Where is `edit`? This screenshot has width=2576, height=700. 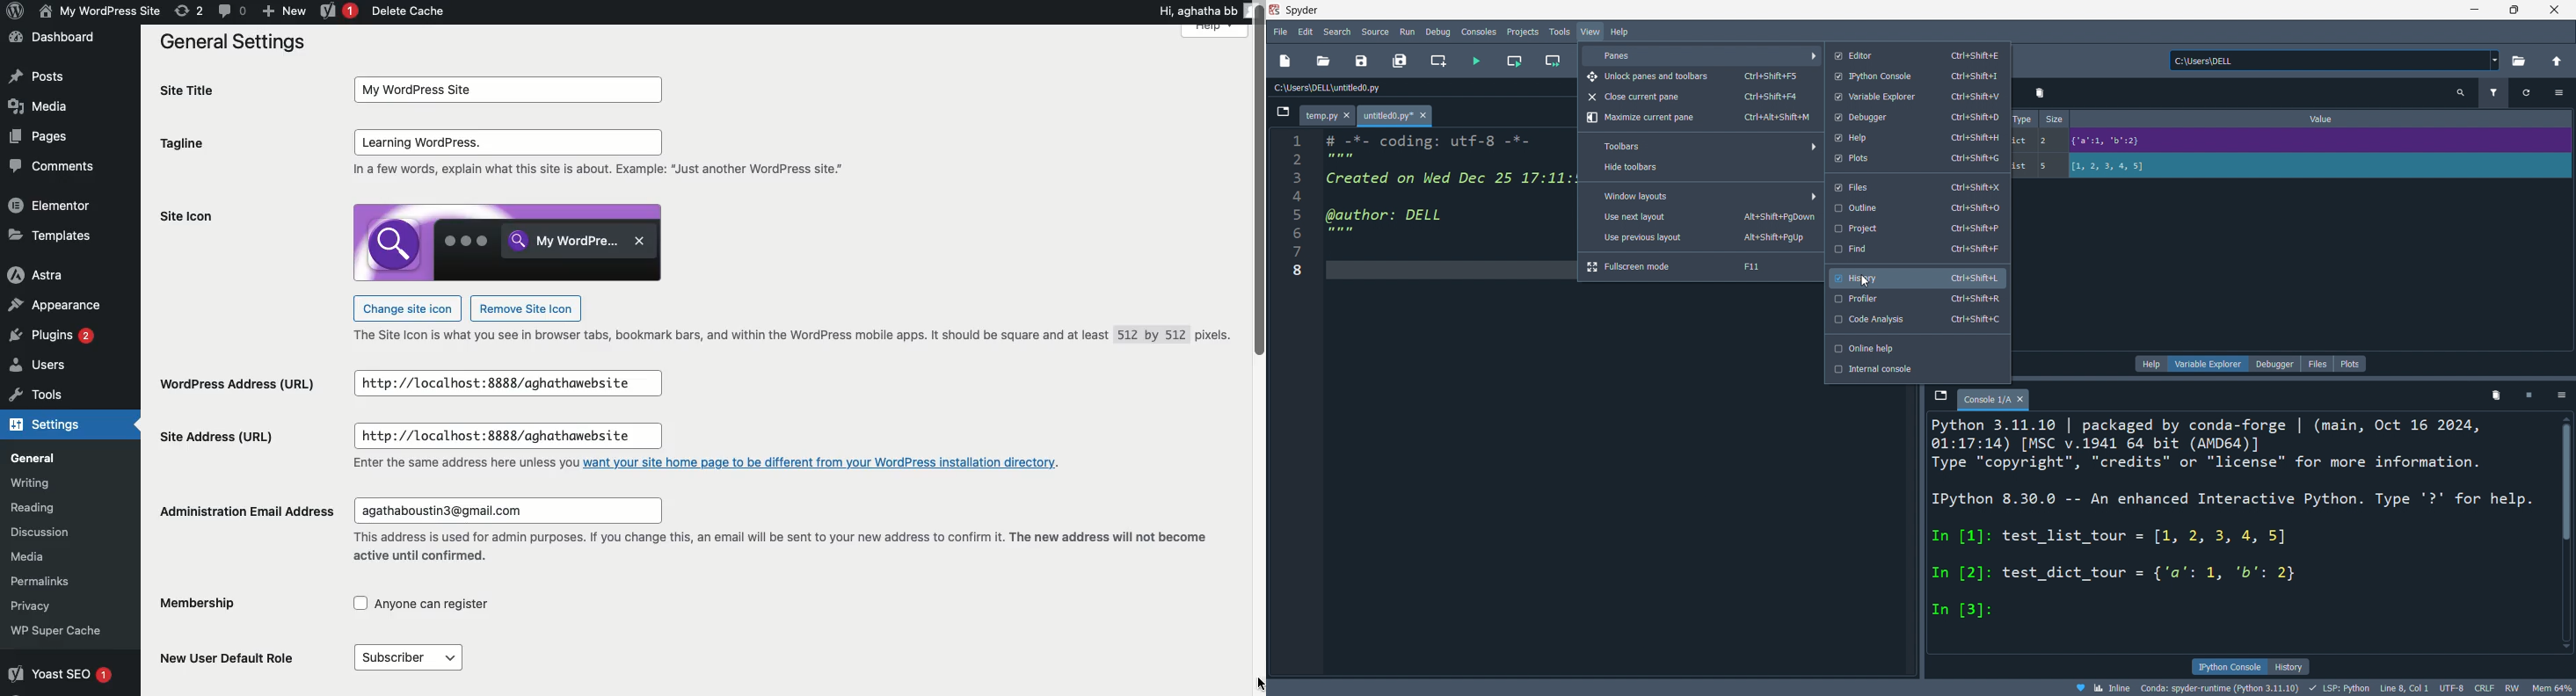 edit is located at coordinates (1306, 31).